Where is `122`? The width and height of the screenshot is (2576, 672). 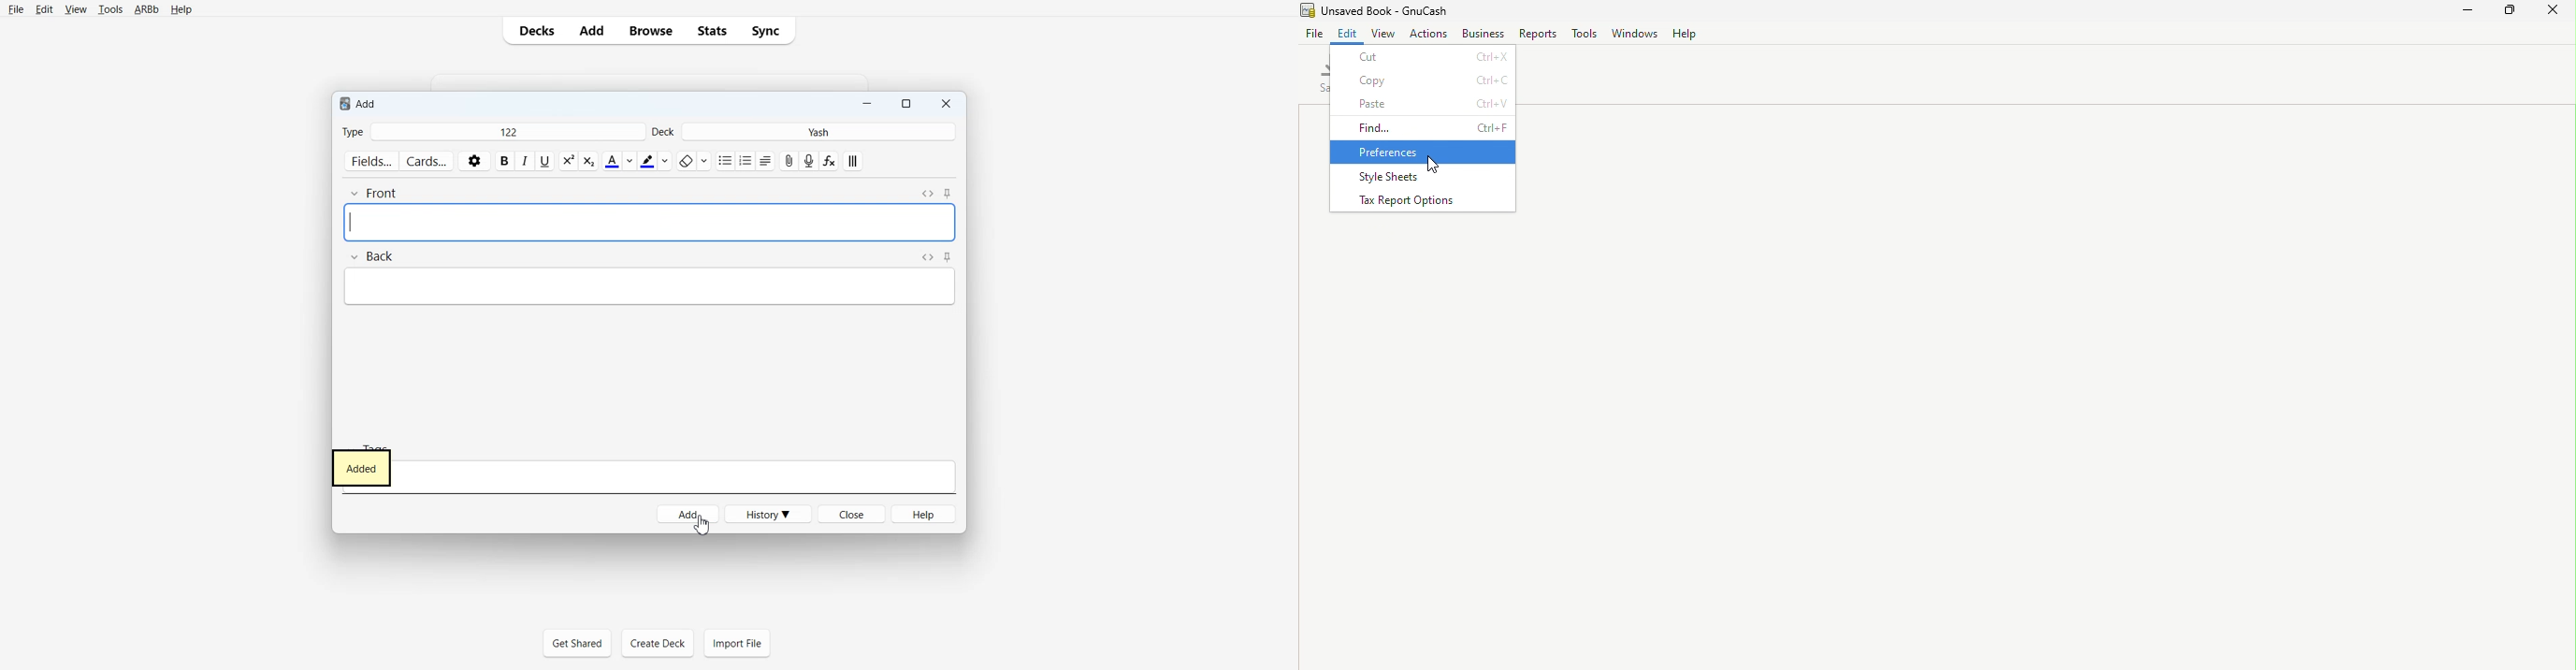
122 is located at coordinates (511, 133).